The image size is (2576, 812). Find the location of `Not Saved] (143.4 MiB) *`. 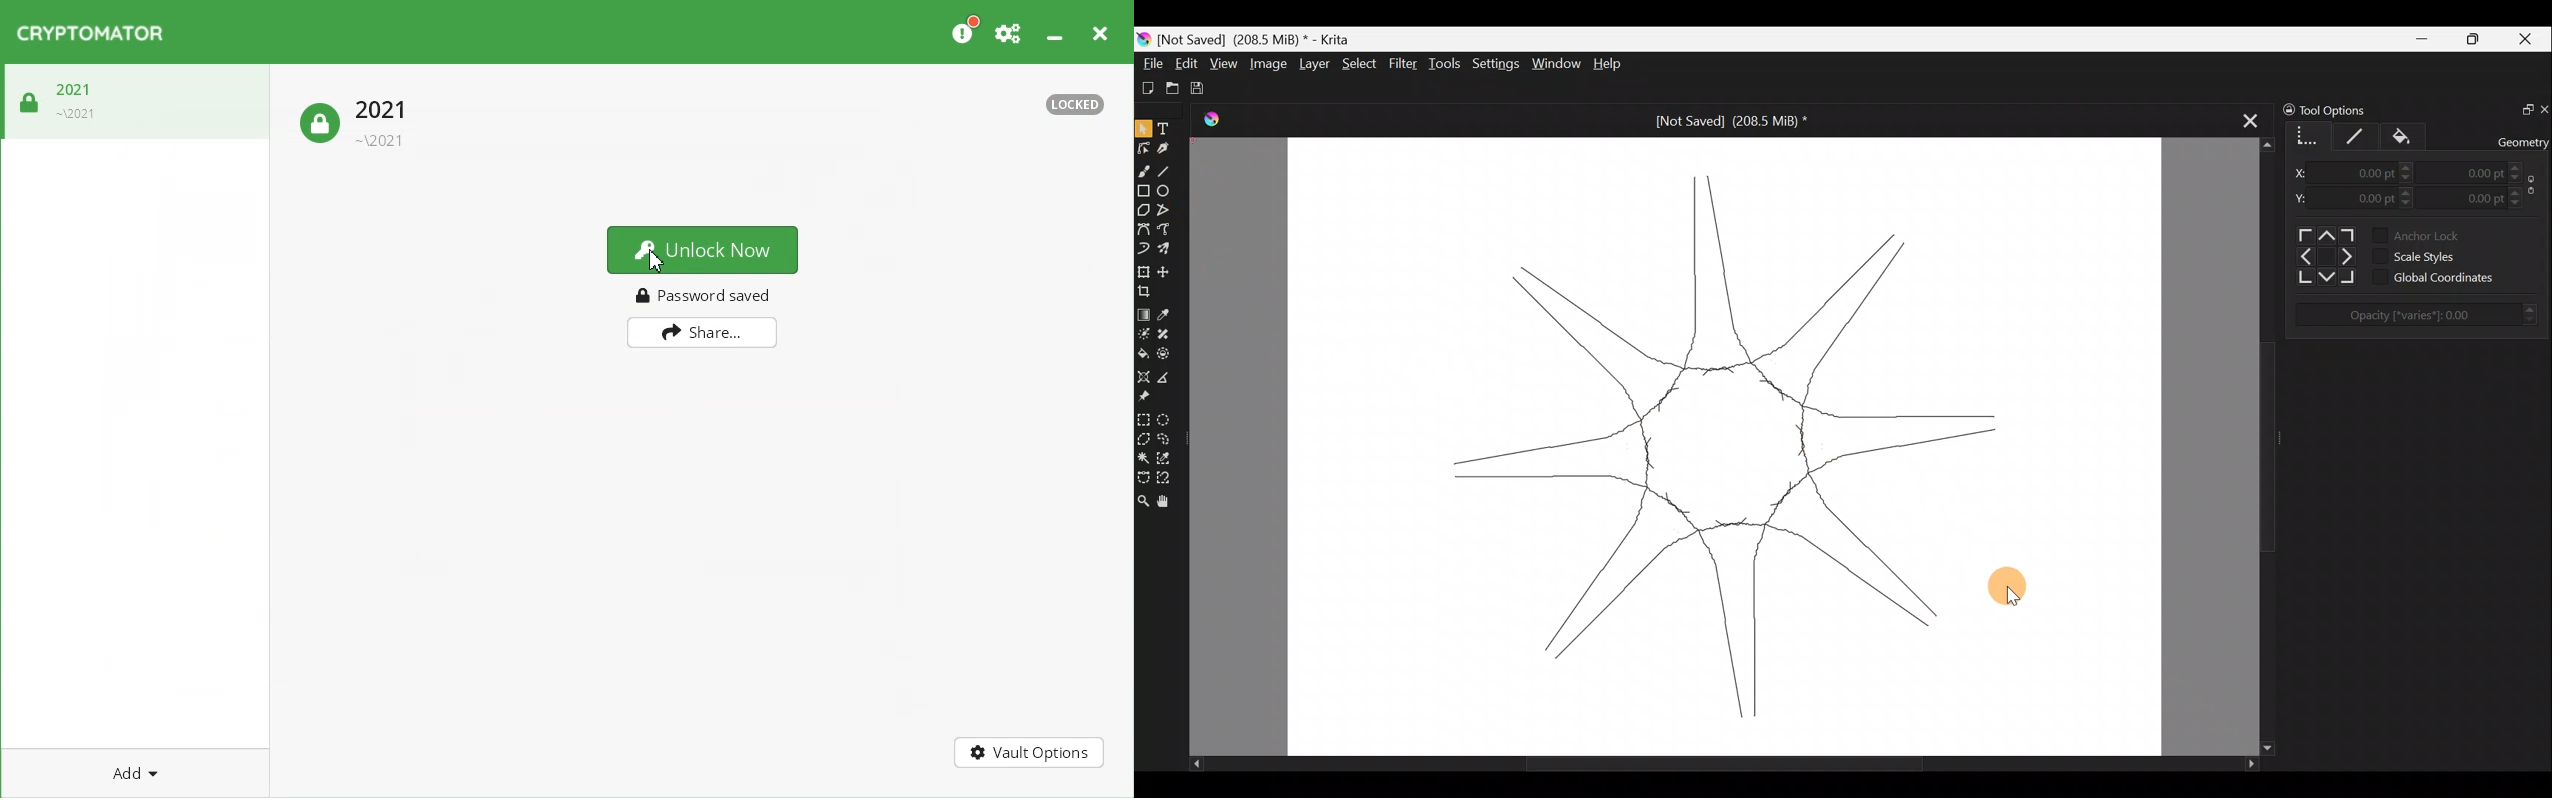

Not Saved] (143.4 MiB) * is located at coordinates (1719, 121).